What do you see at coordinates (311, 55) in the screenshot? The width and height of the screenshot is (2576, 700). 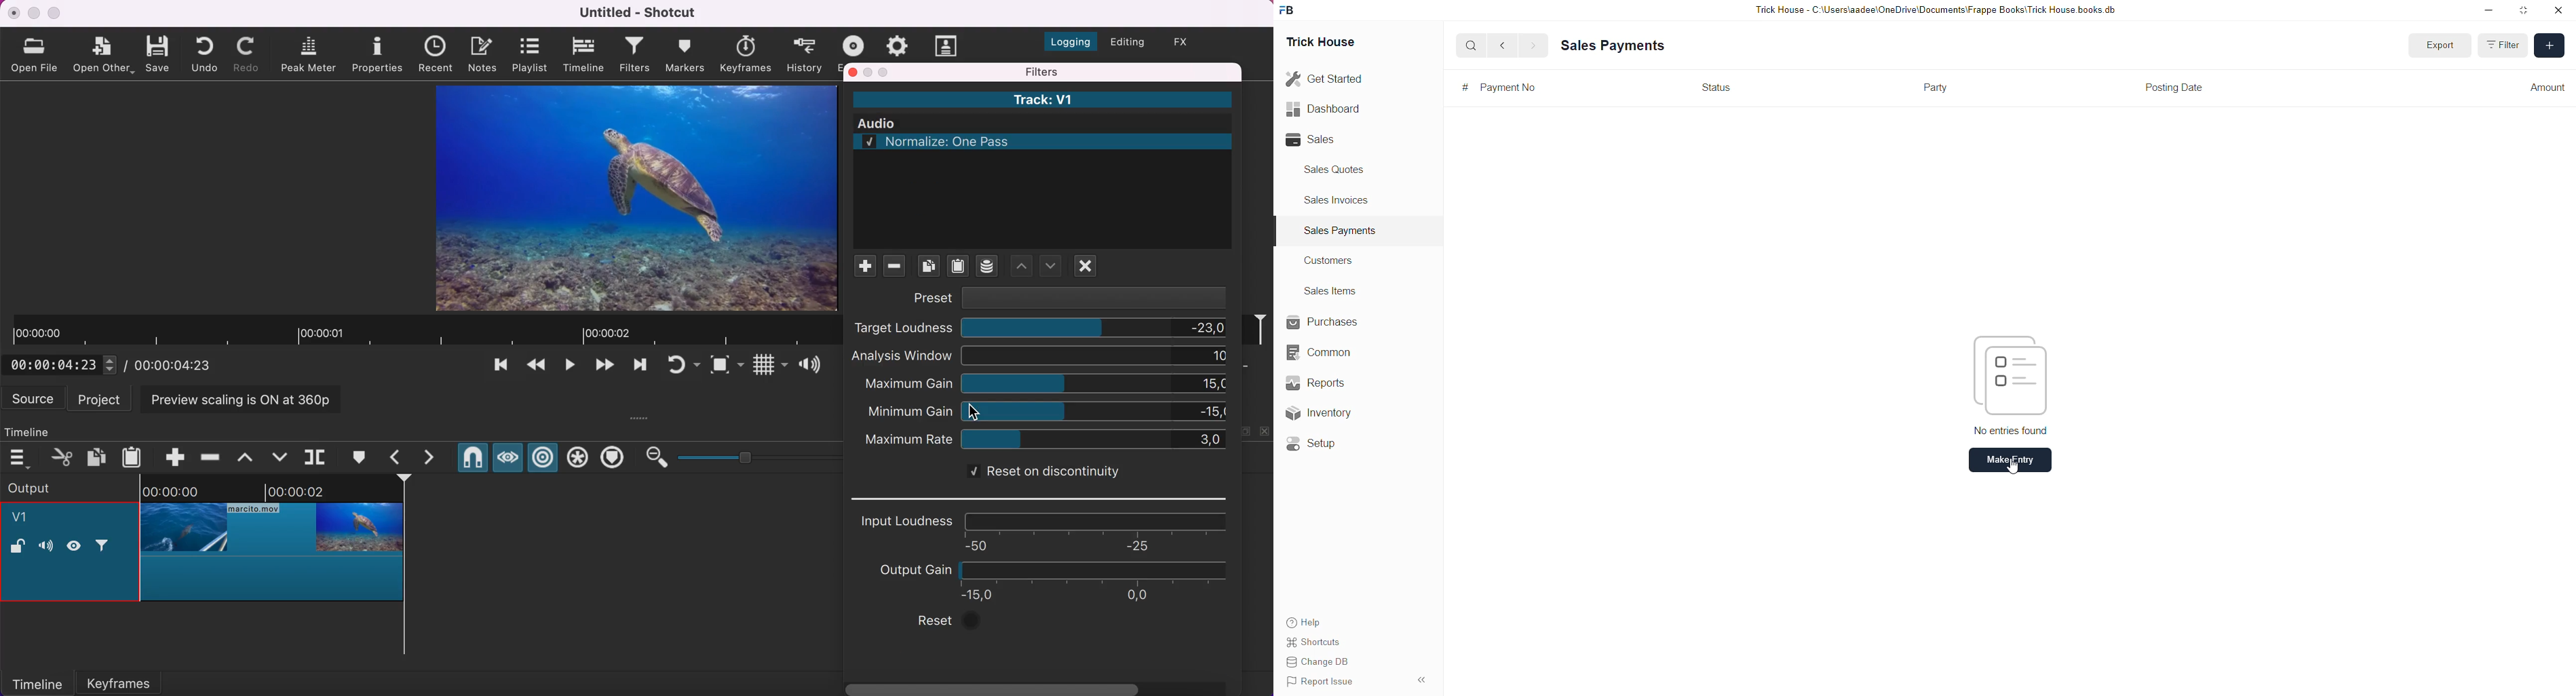 I see `peak meter` at bounding box center [311, 55].